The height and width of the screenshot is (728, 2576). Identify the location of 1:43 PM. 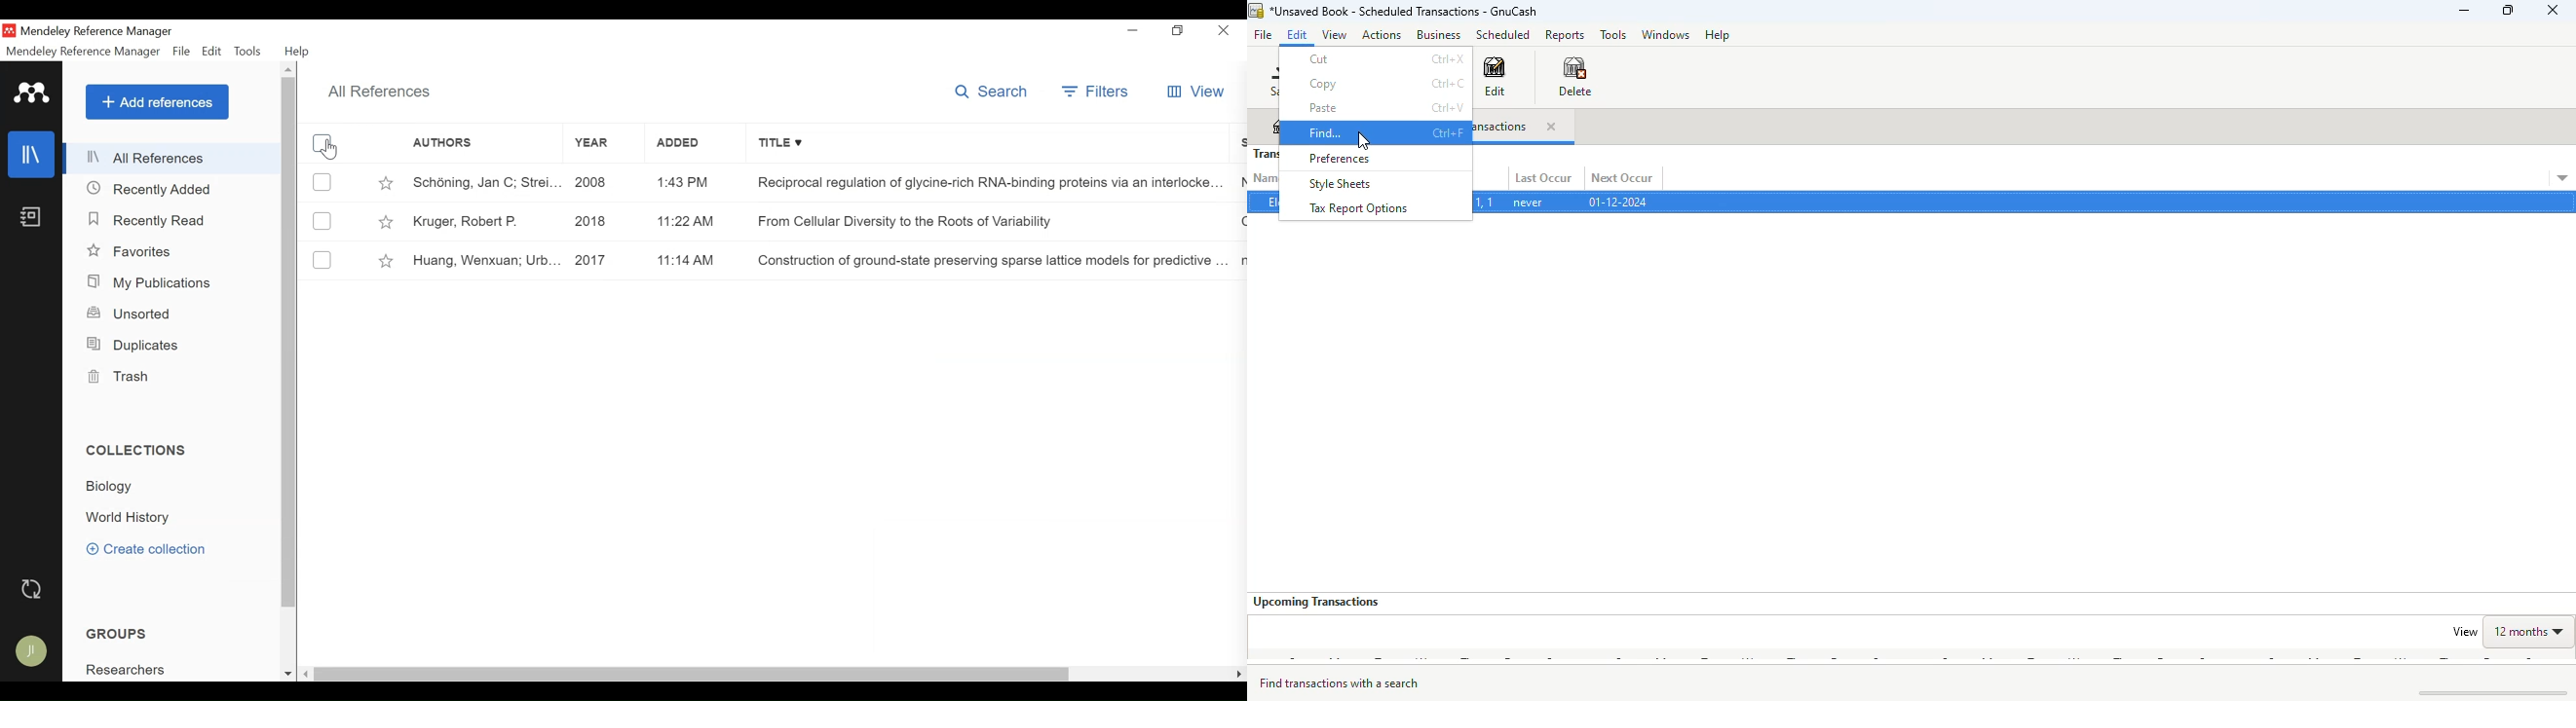
(687, 183).